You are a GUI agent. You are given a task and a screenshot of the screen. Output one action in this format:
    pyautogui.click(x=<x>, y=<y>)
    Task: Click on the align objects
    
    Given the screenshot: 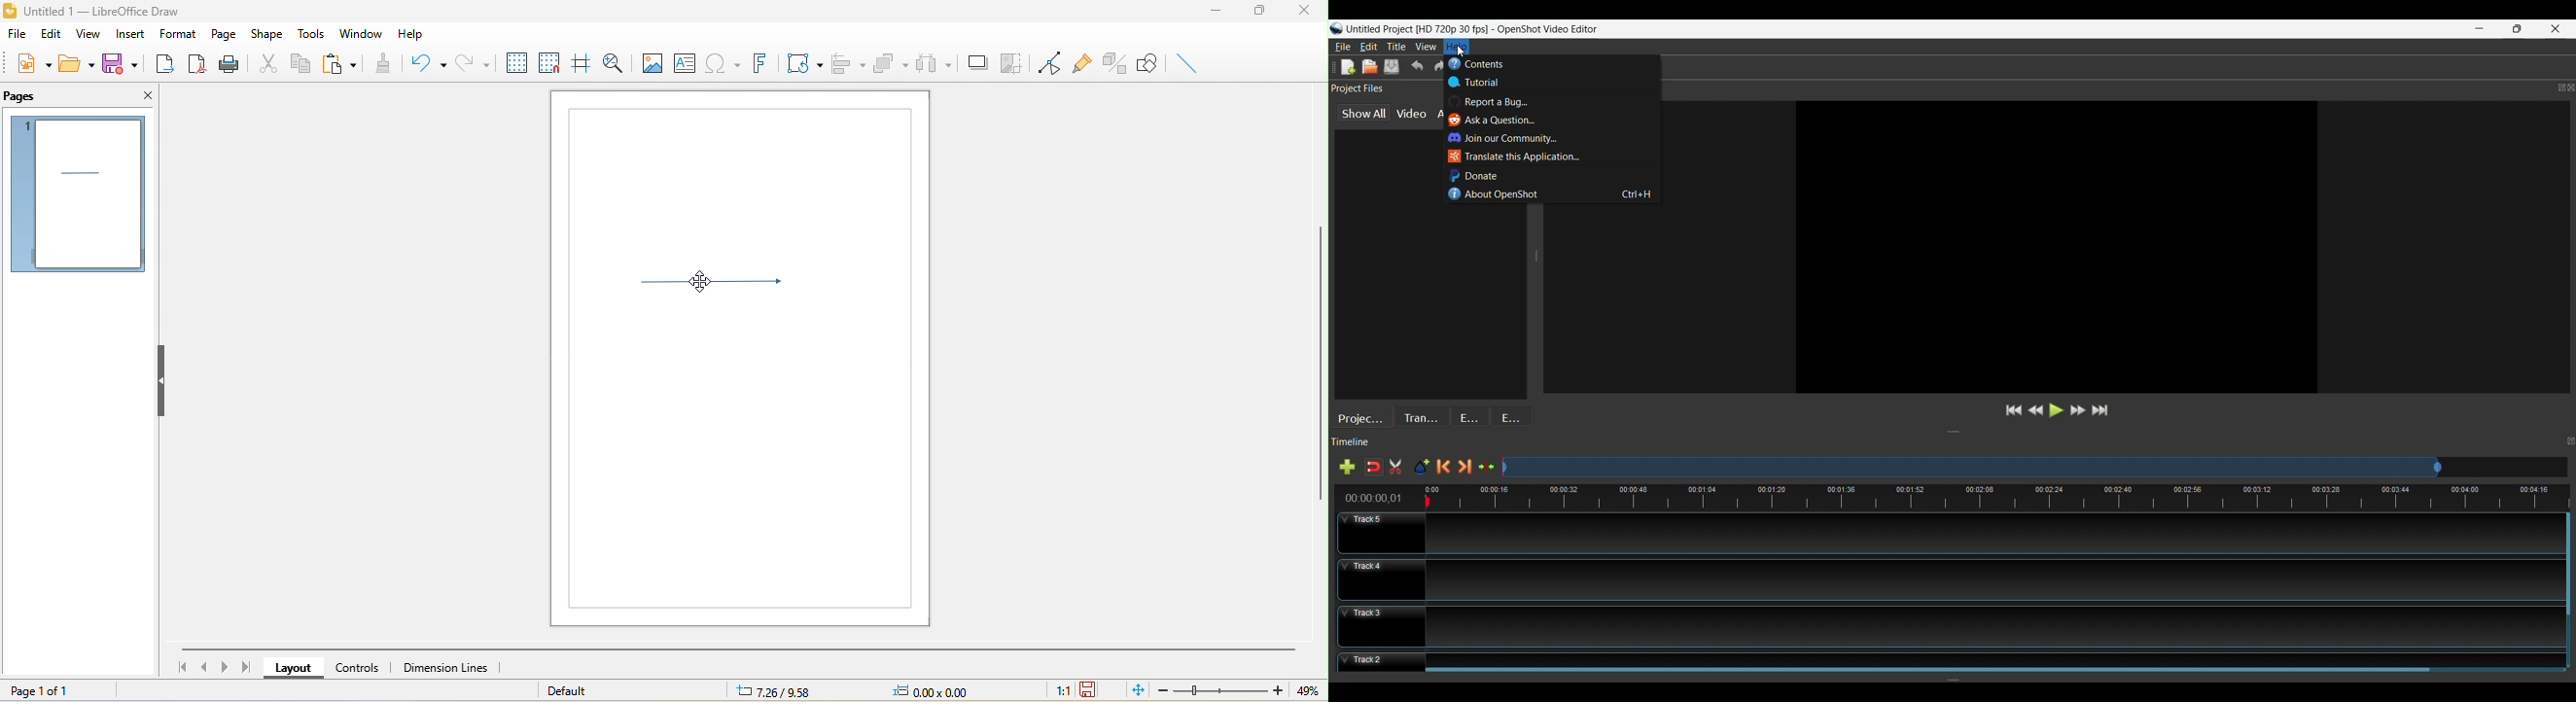 What is the action you would take?
    pyautogui.click(x=850, y=64)
    